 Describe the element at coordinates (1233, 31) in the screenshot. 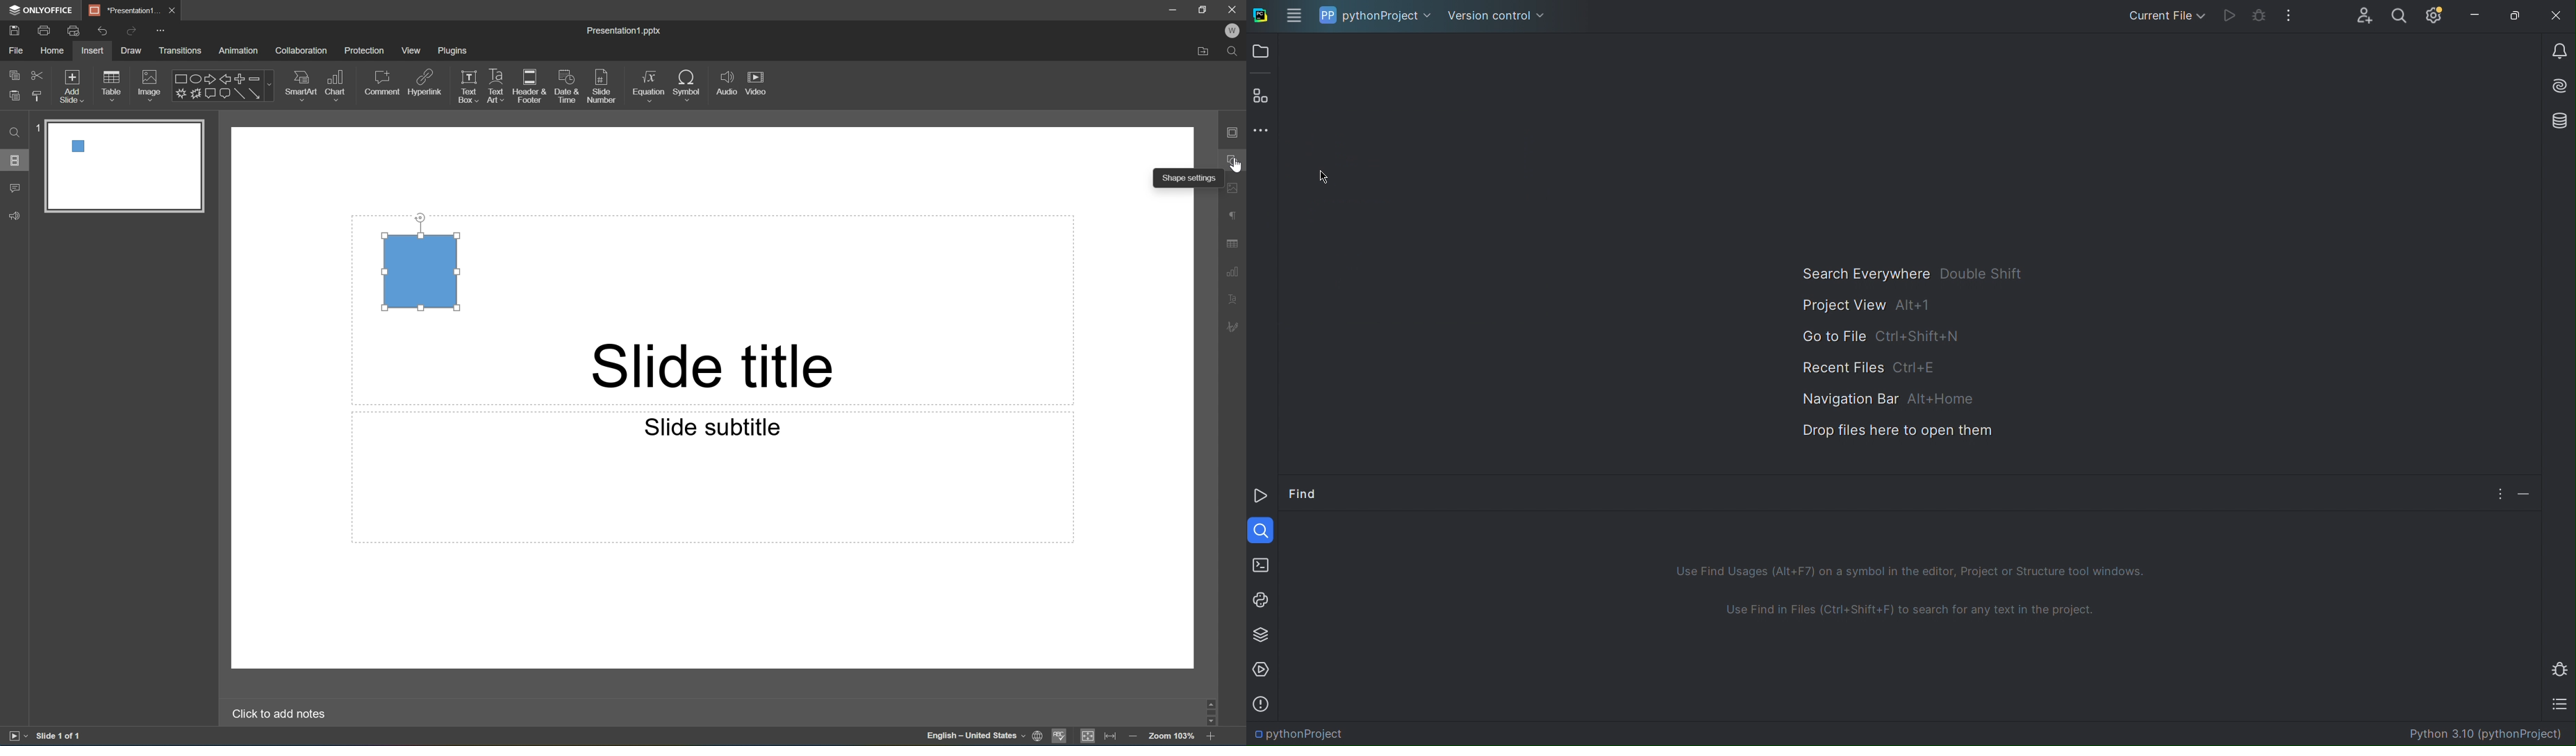

I see `W` at that location.